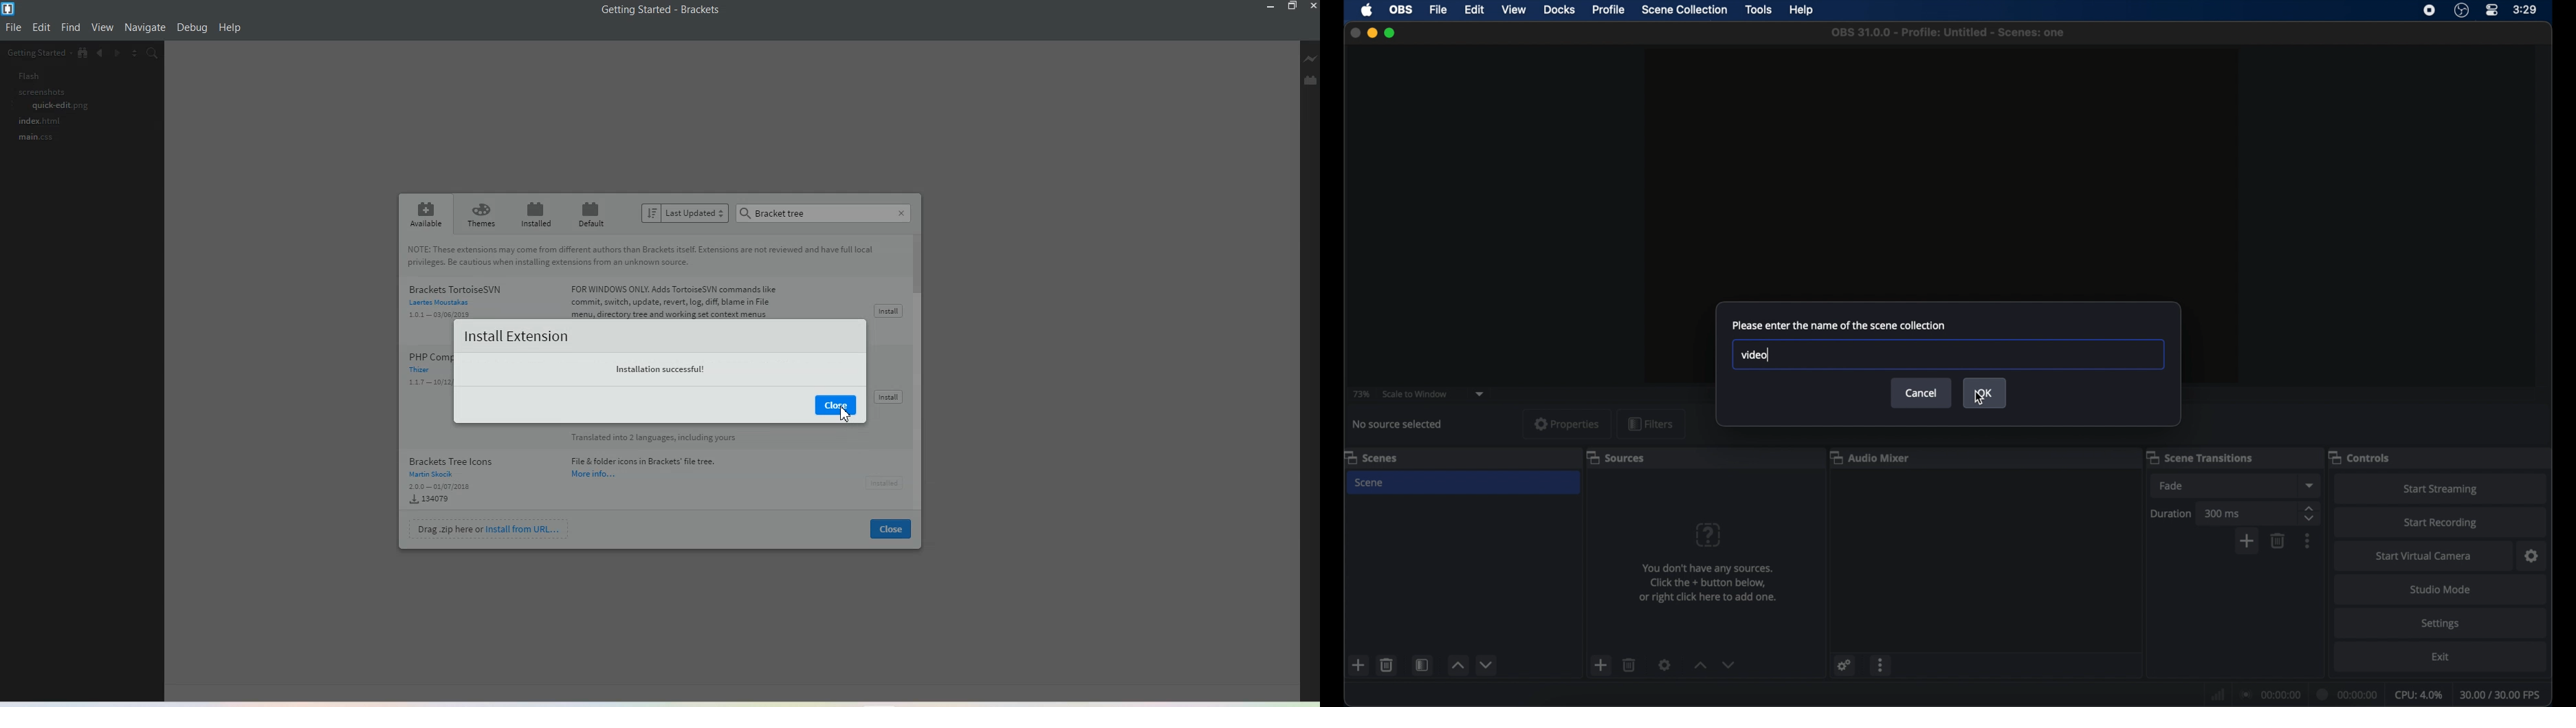 The image size is (2576, 728). What do you see at coordinates (1615, 457) in the screenshot?
I see `sources` at bounding box center [1615, 457].